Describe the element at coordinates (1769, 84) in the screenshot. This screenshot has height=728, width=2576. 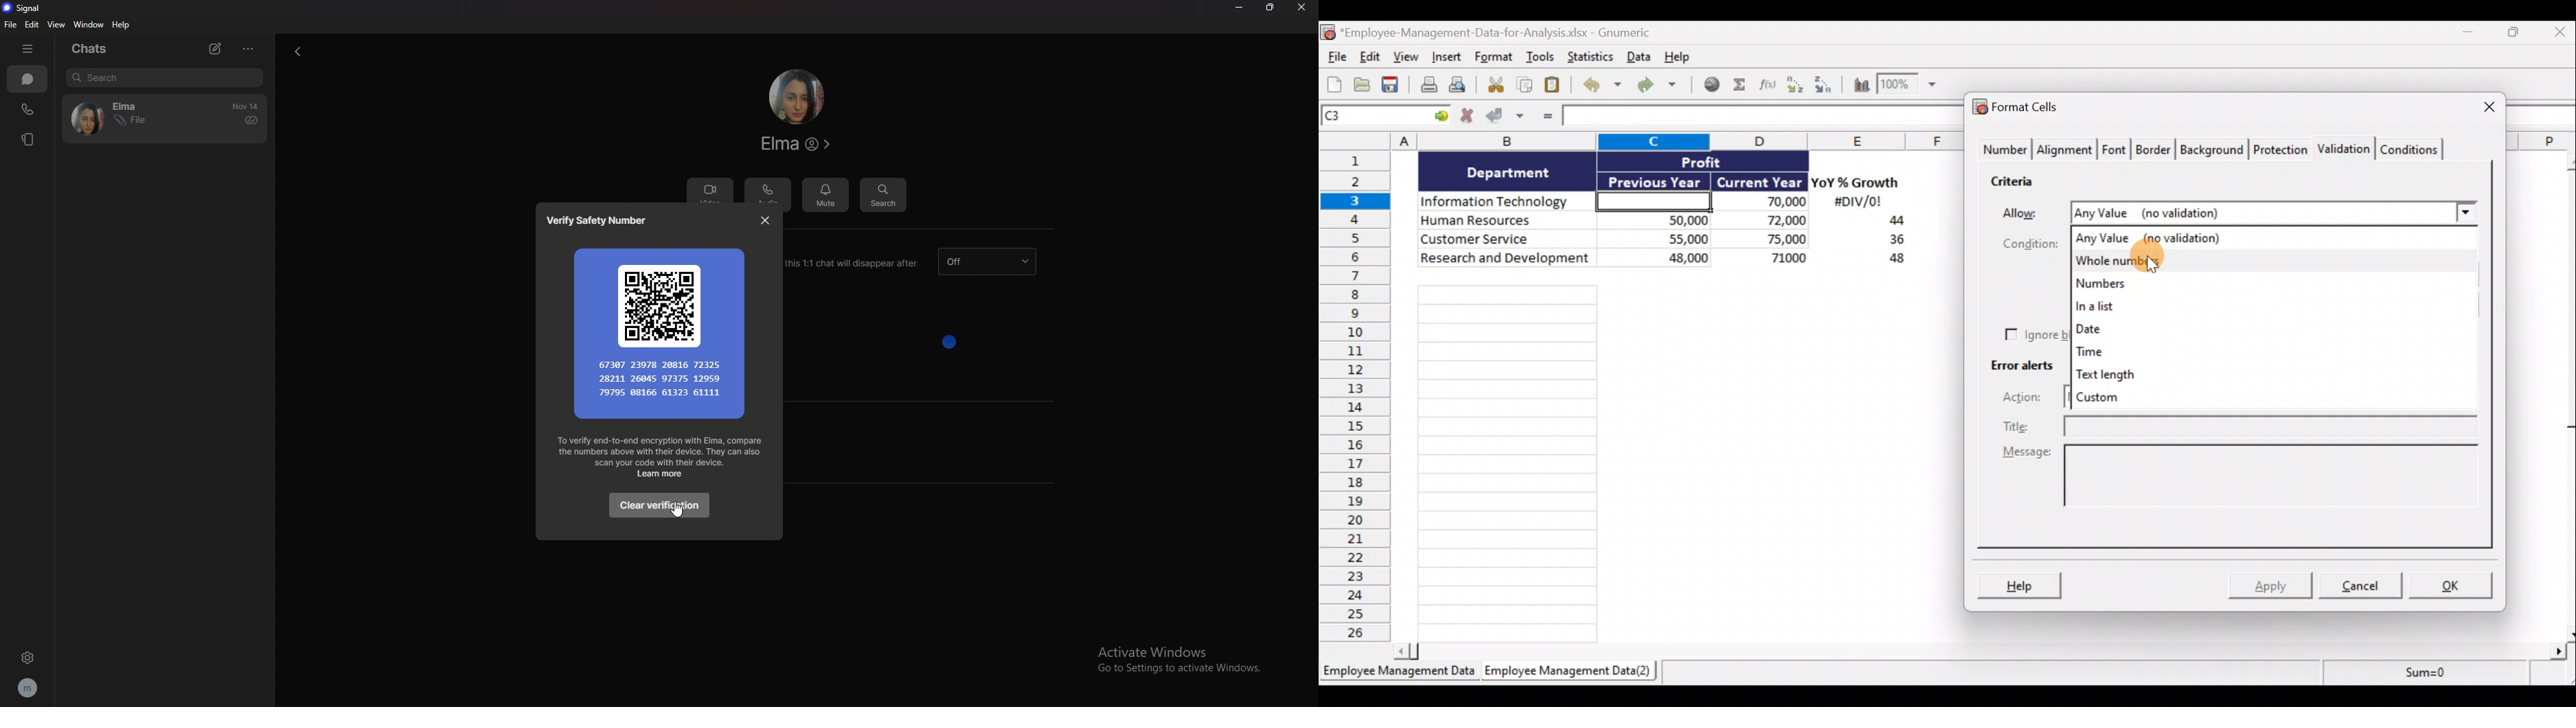
I see `Edit a function in the current cell` at that location.